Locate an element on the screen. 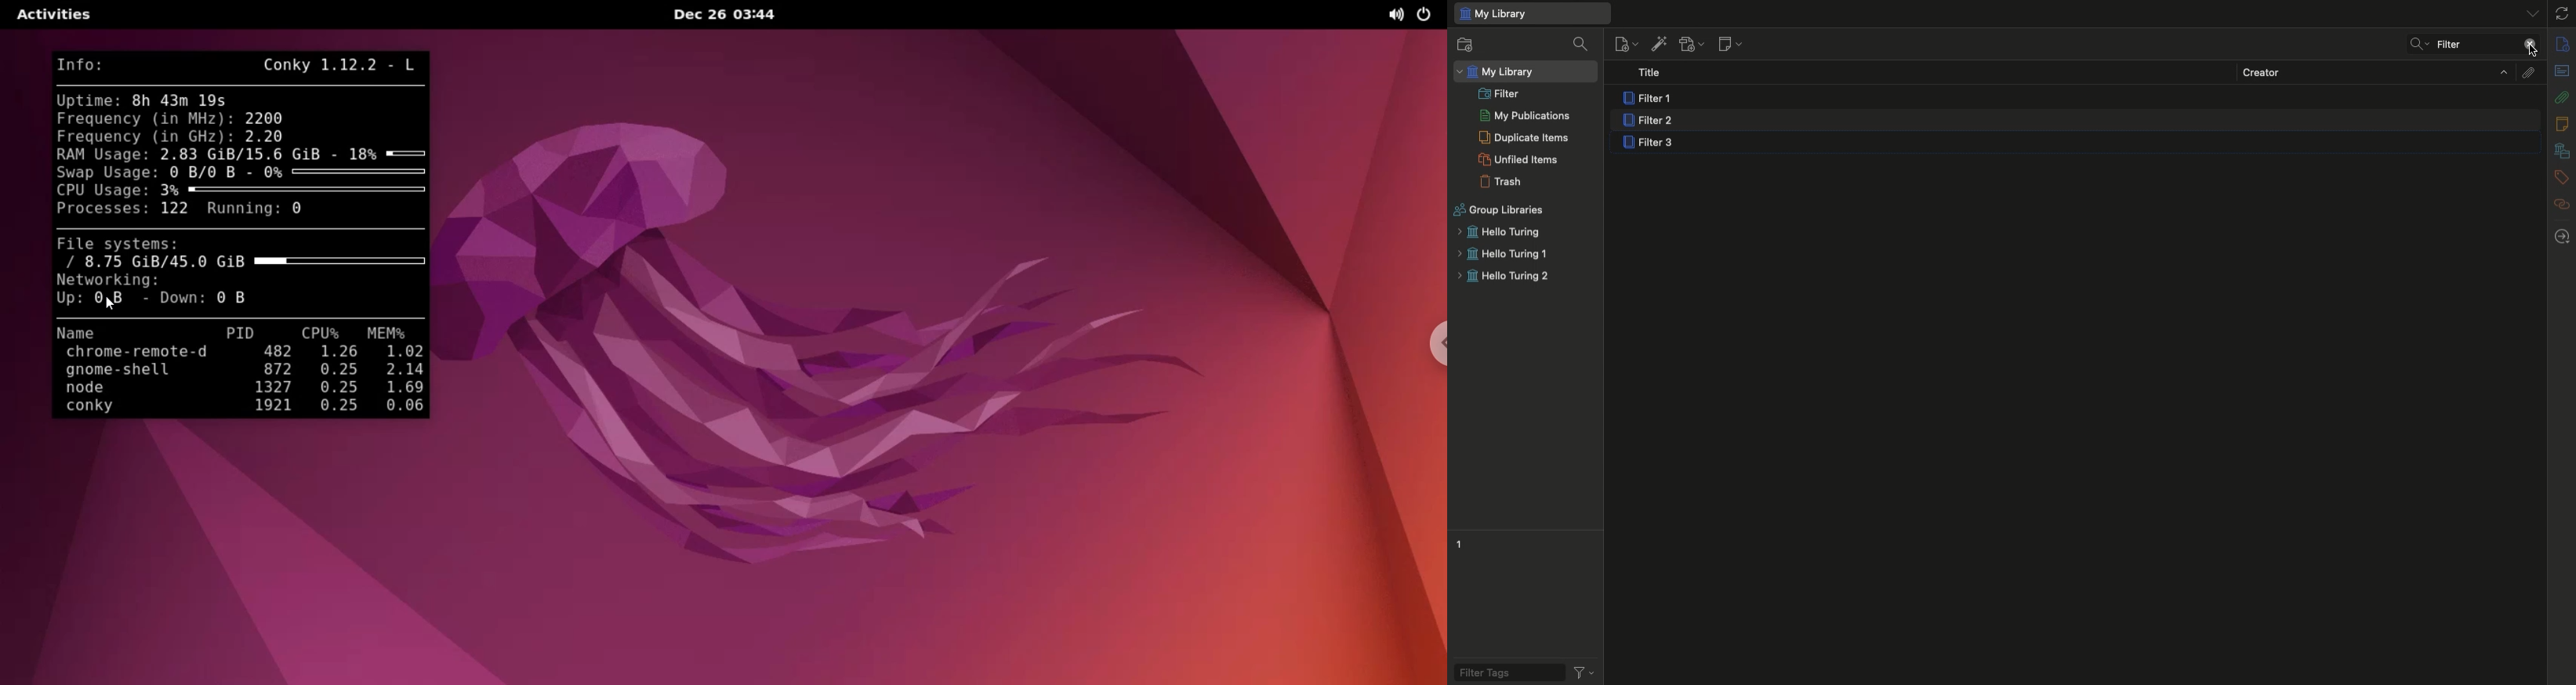  Related is located at coordinates (2562, 204).